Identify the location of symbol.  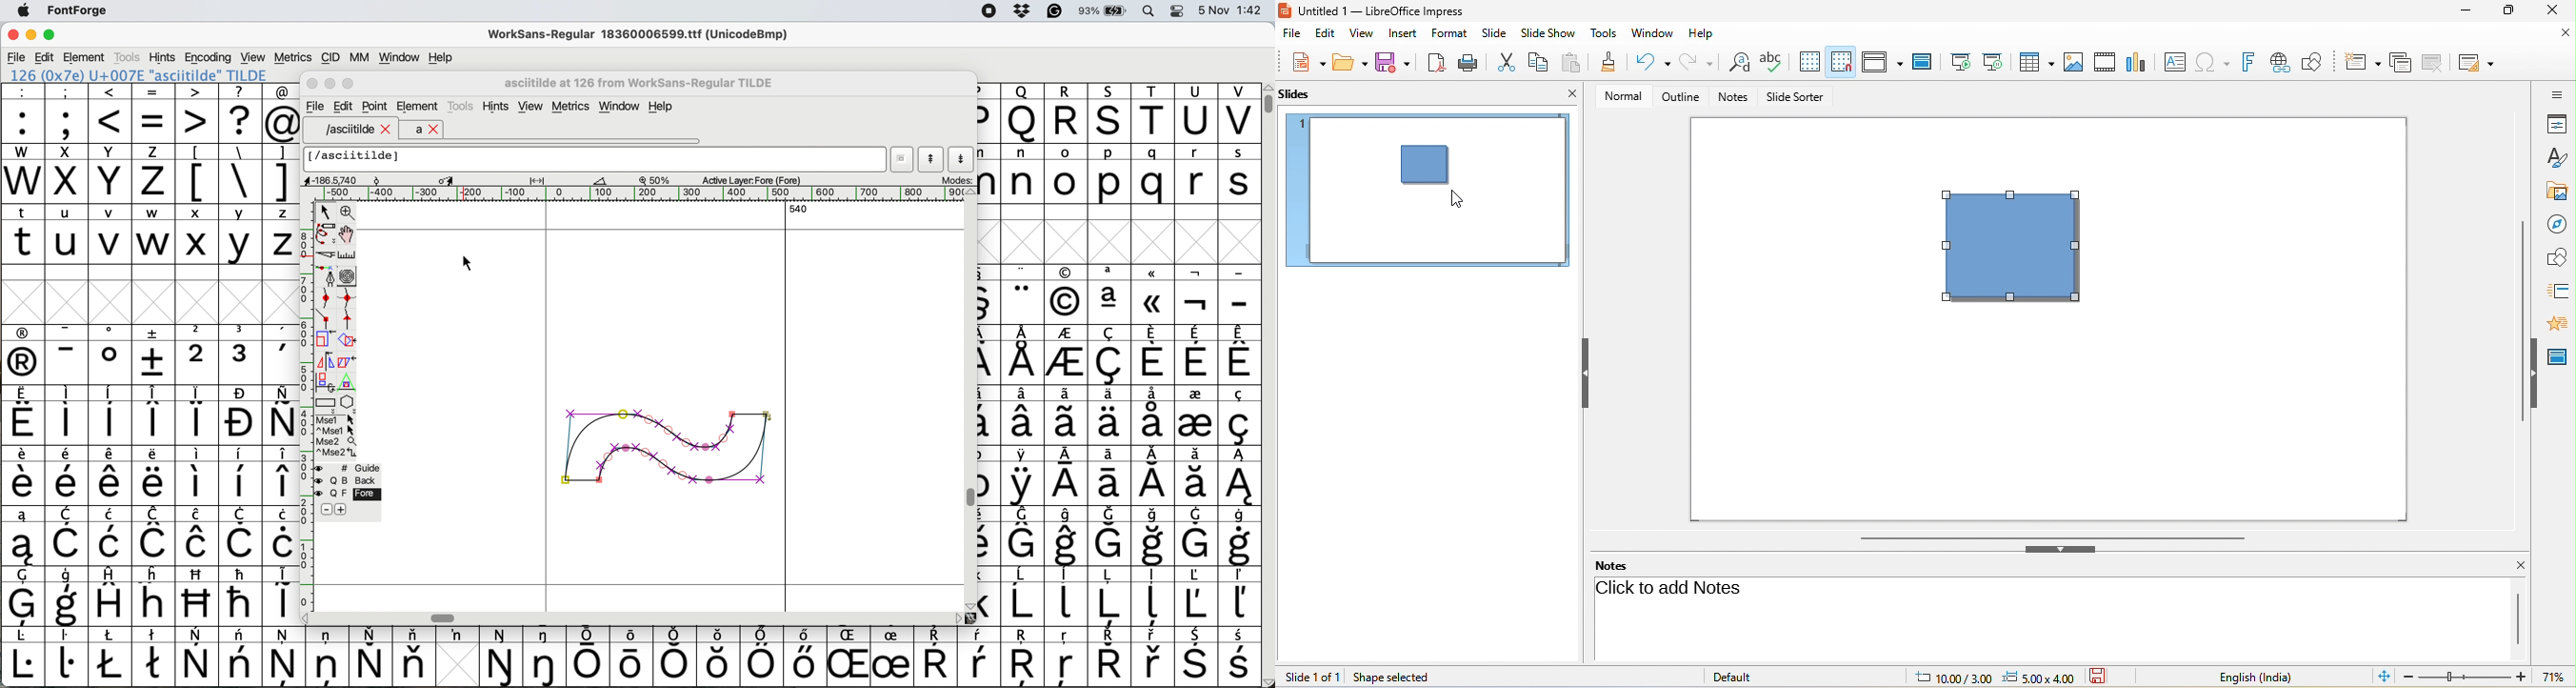
(1109, 656).